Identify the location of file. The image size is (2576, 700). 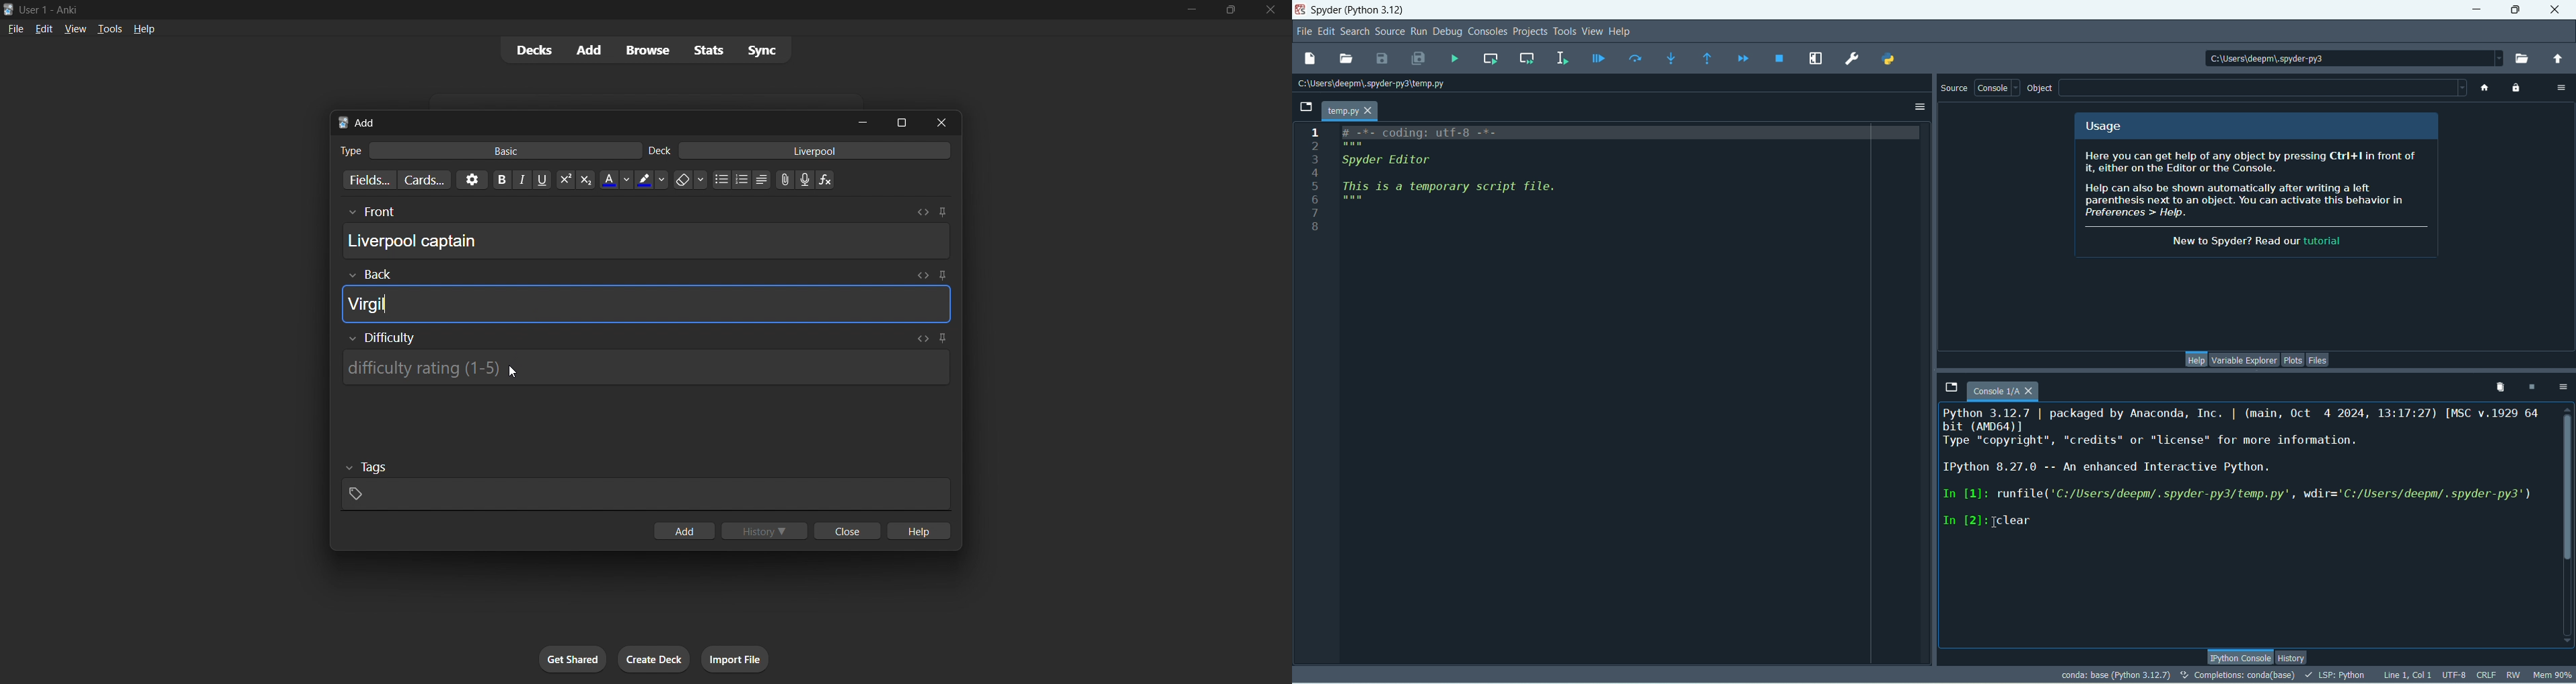
(15, 28).